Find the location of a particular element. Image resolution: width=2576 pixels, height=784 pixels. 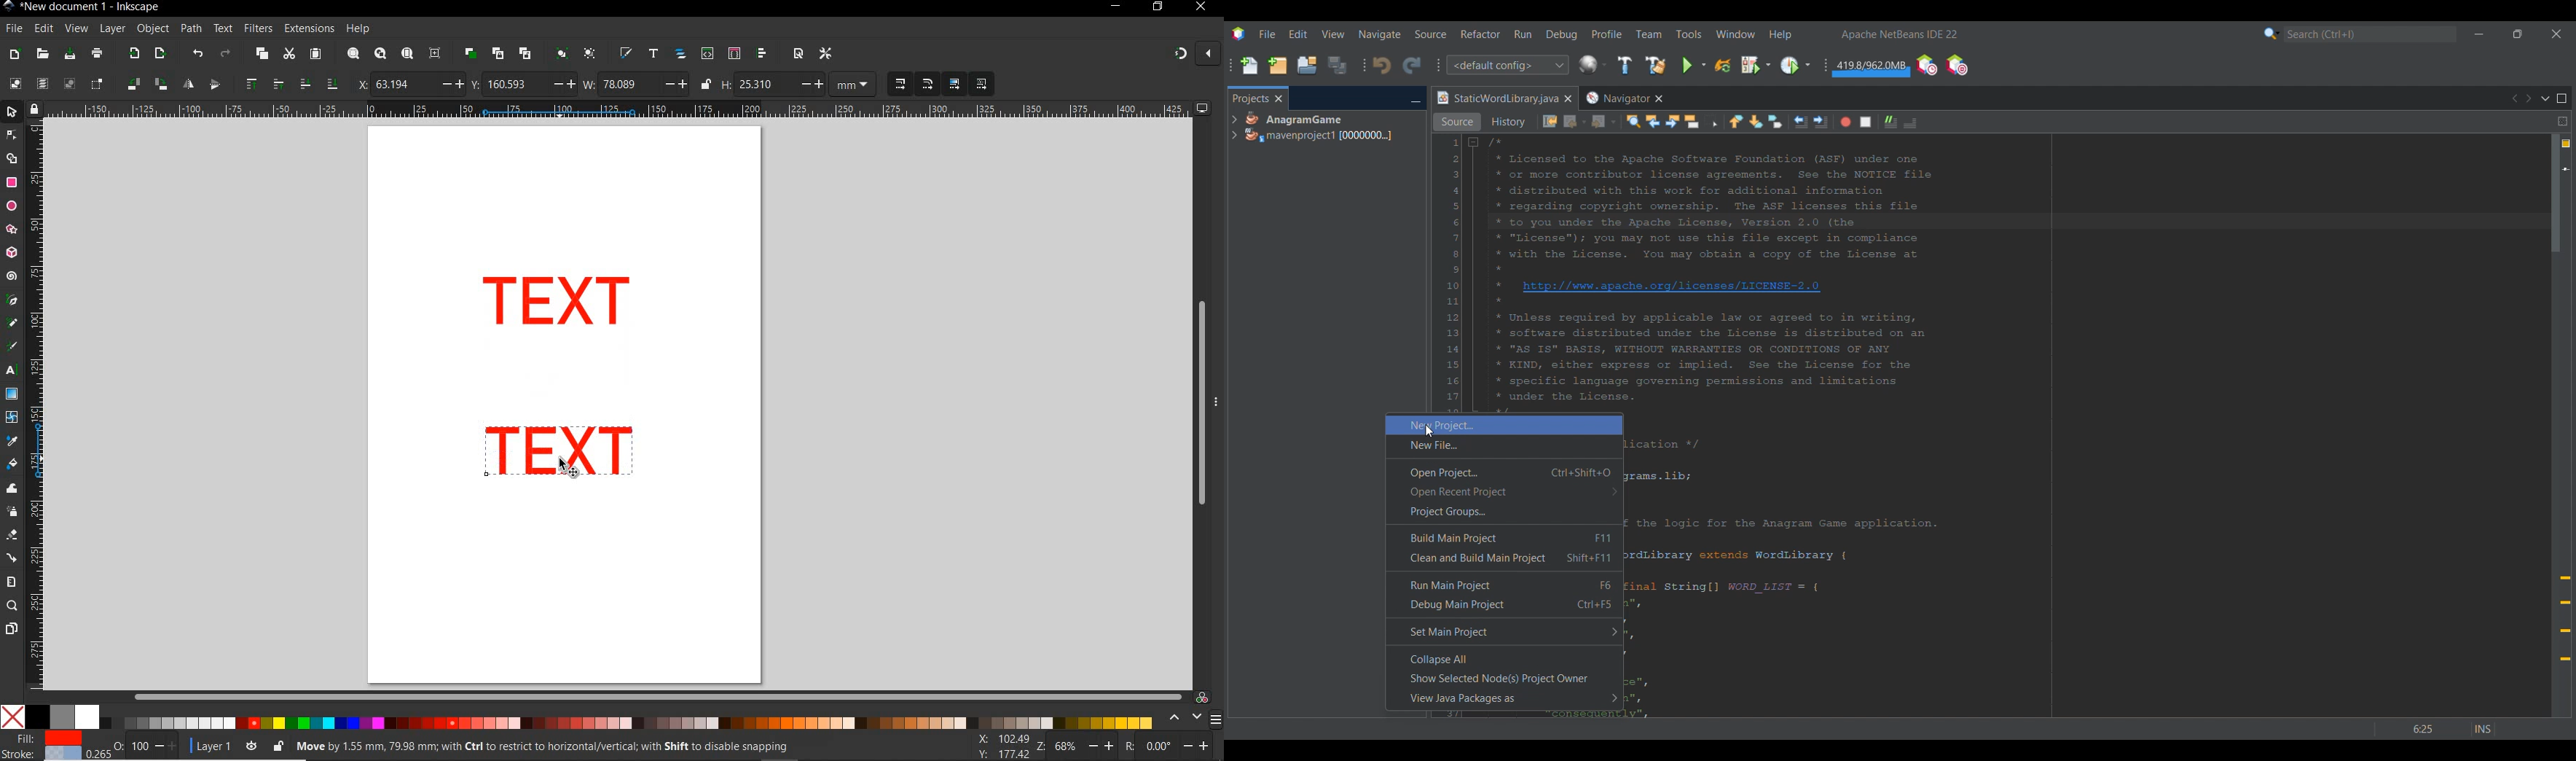

RESTORE DOWN is located at coordinates (1157, 7).